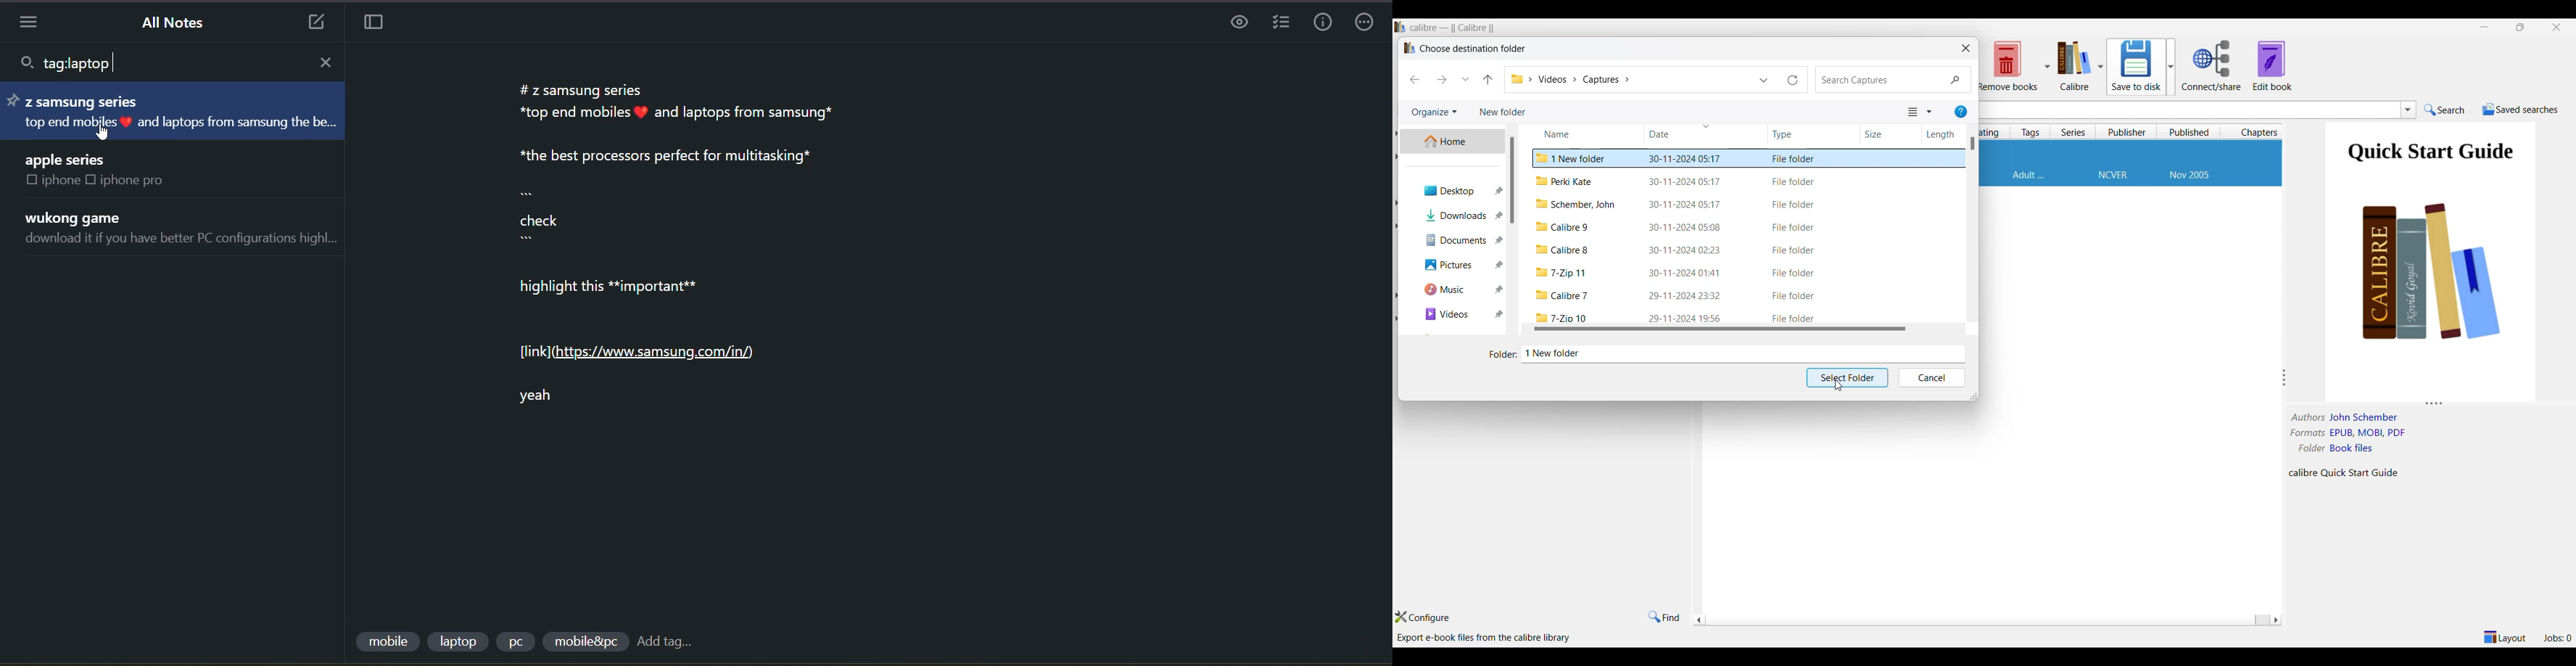  I want to click on Published column, so click(2191, 132).